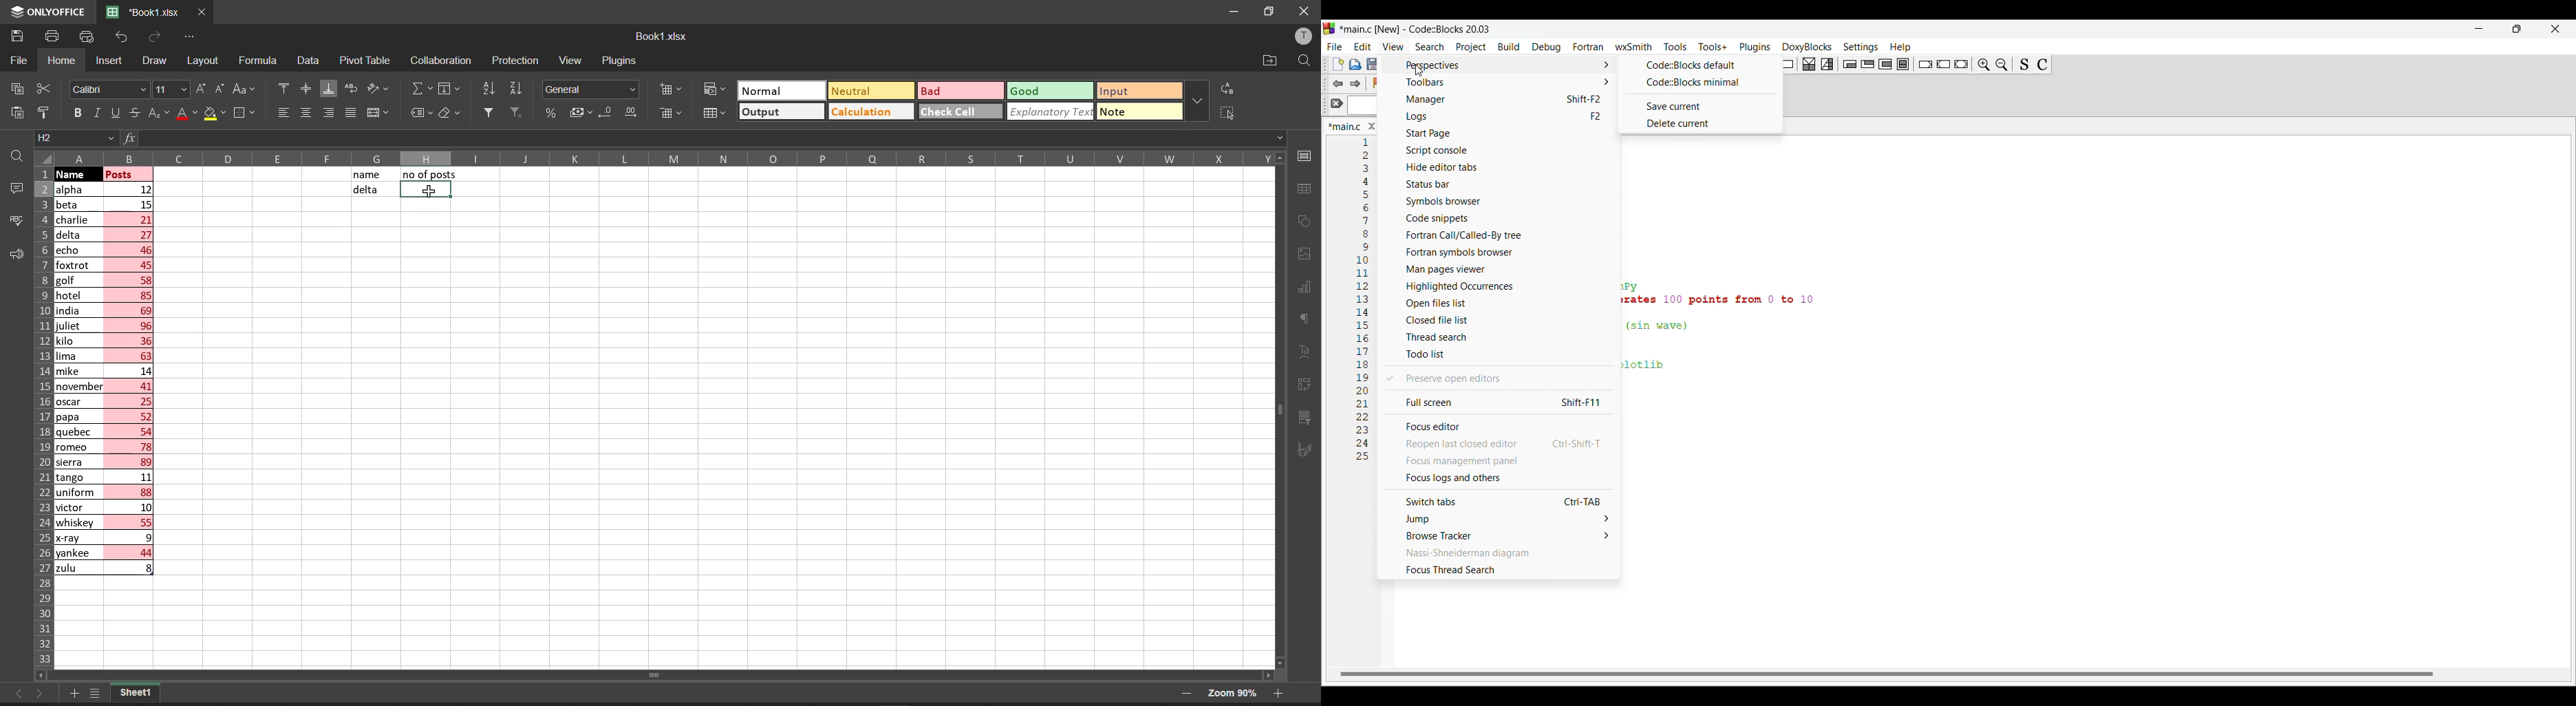 This screenshot has width=2576, height=728. Describe the element at coordinates (420, 89) in the screenshot. I see `summation` at that location.